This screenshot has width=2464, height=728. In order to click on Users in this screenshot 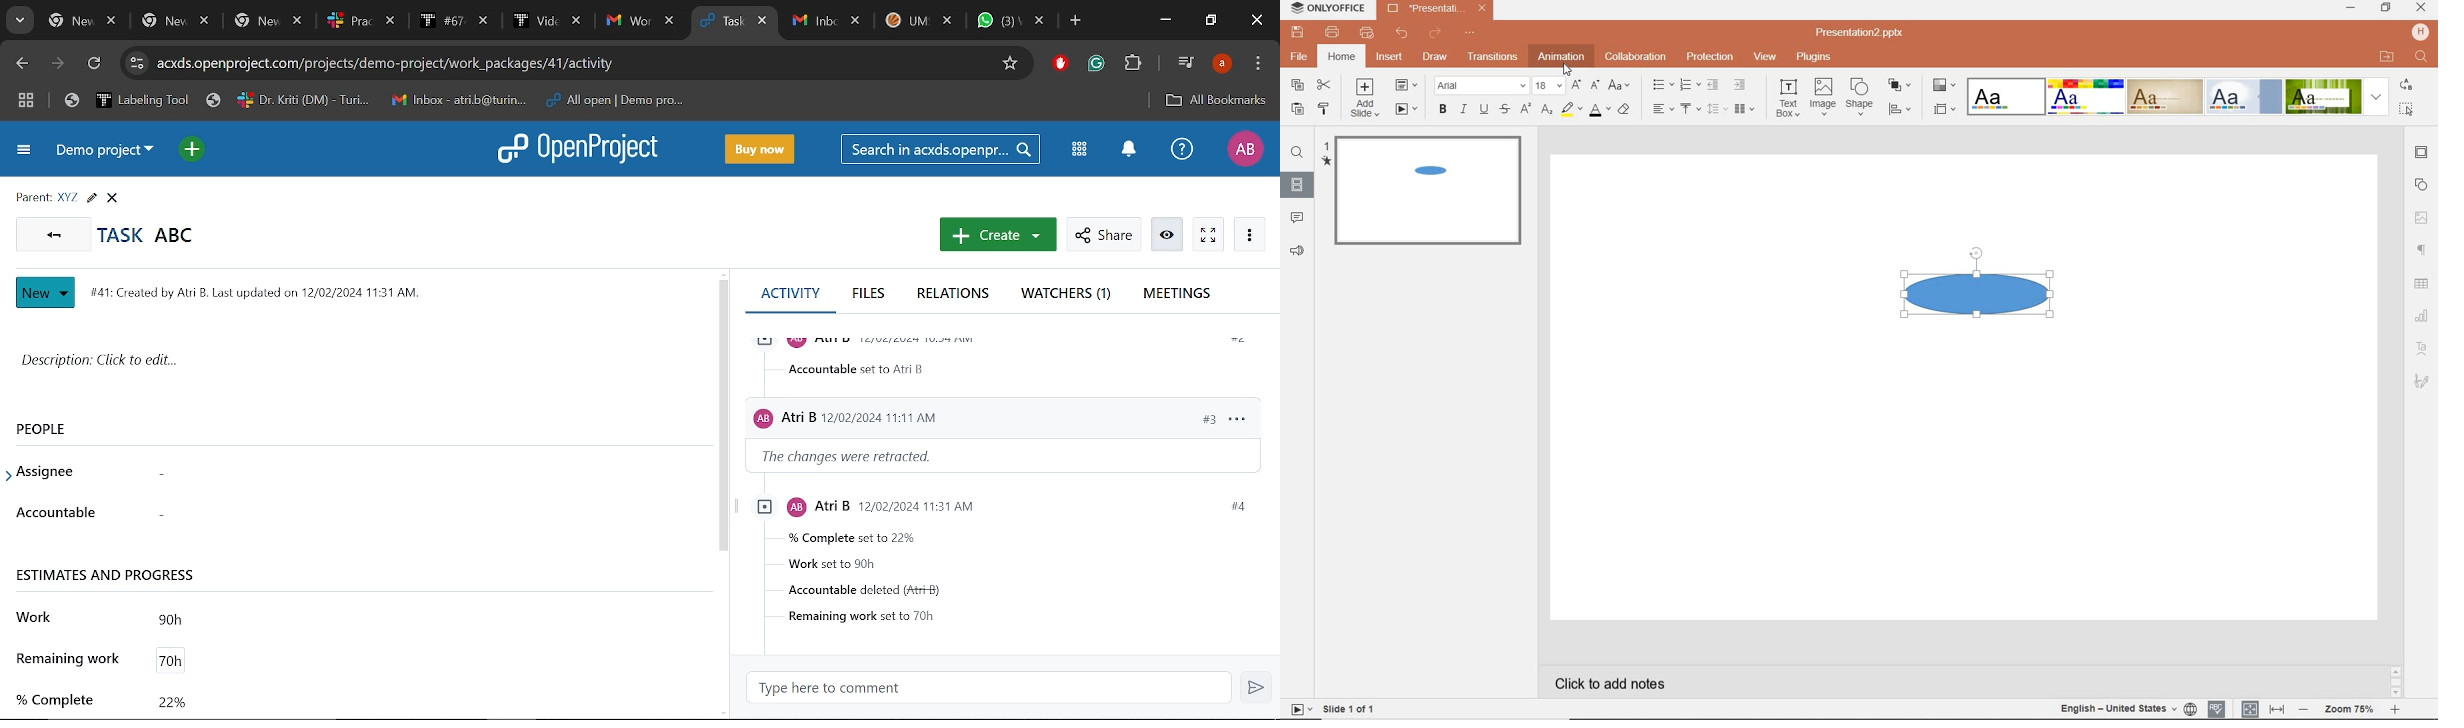, I will do `click(942, 414)`.